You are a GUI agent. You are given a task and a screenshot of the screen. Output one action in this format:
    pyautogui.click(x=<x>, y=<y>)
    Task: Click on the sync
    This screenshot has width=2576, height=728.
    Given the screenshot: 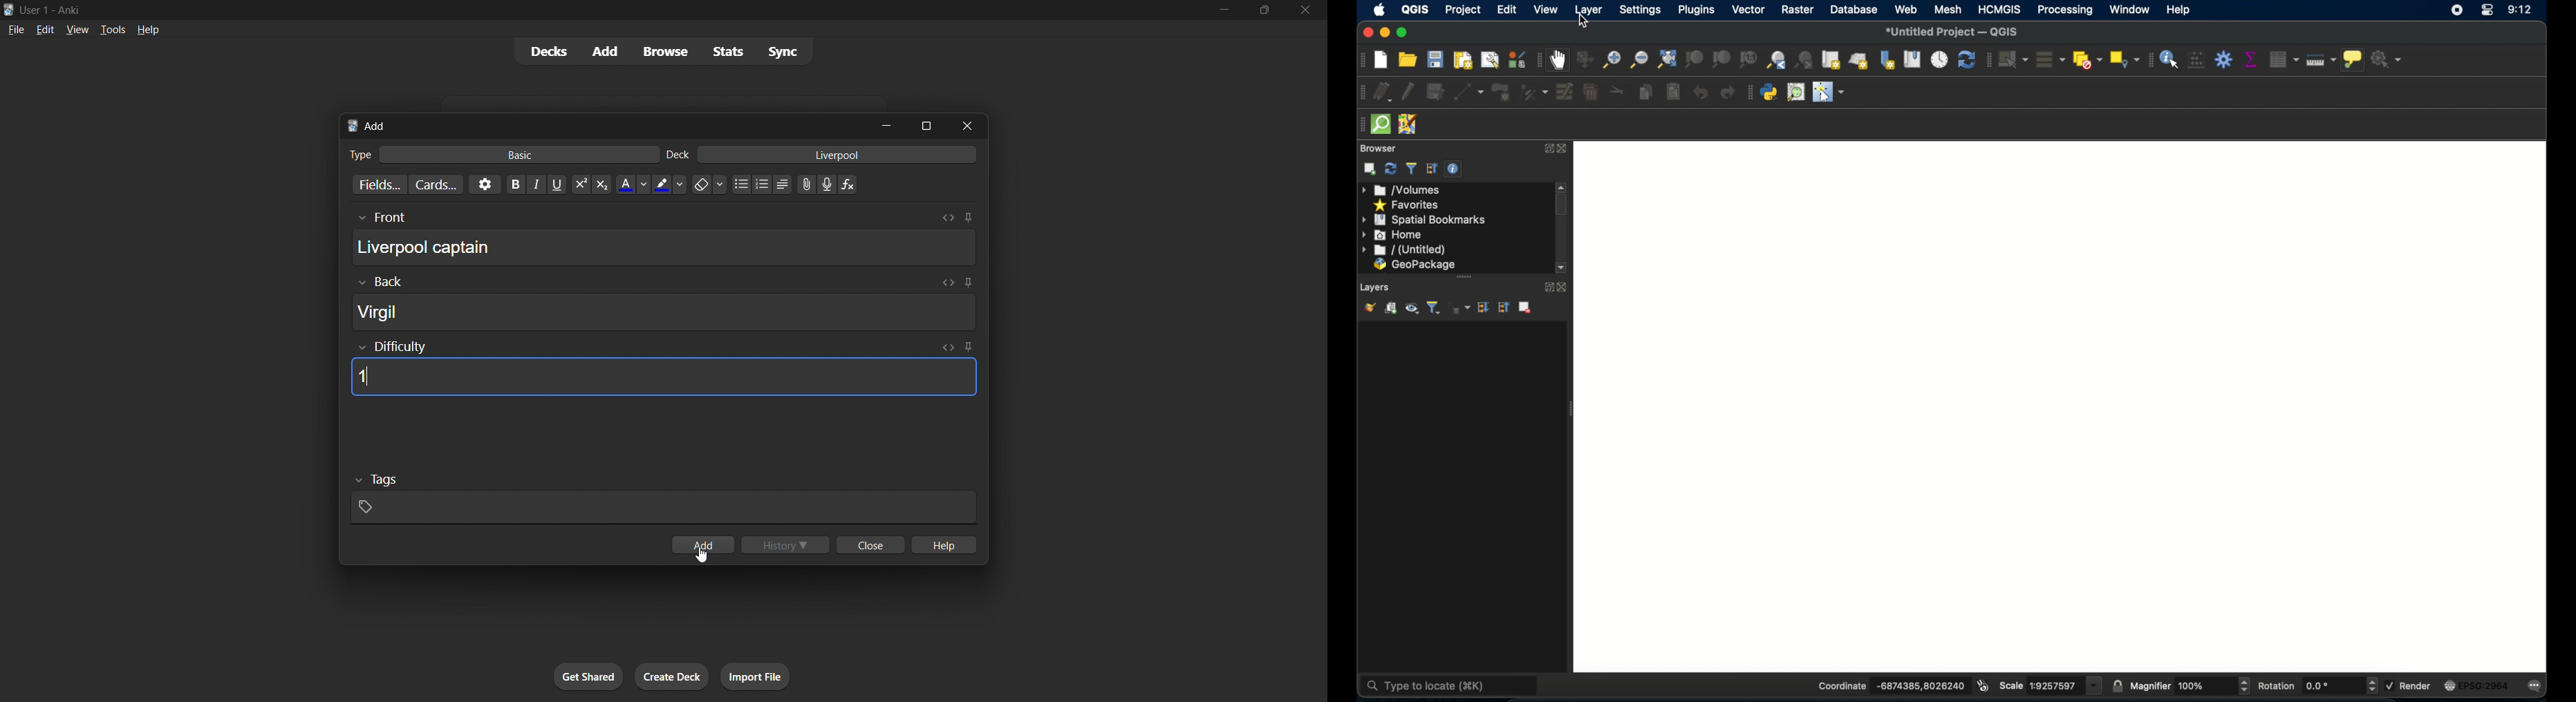 What is the action you would take?
    pyautogui.click(x=783, y=50)
    